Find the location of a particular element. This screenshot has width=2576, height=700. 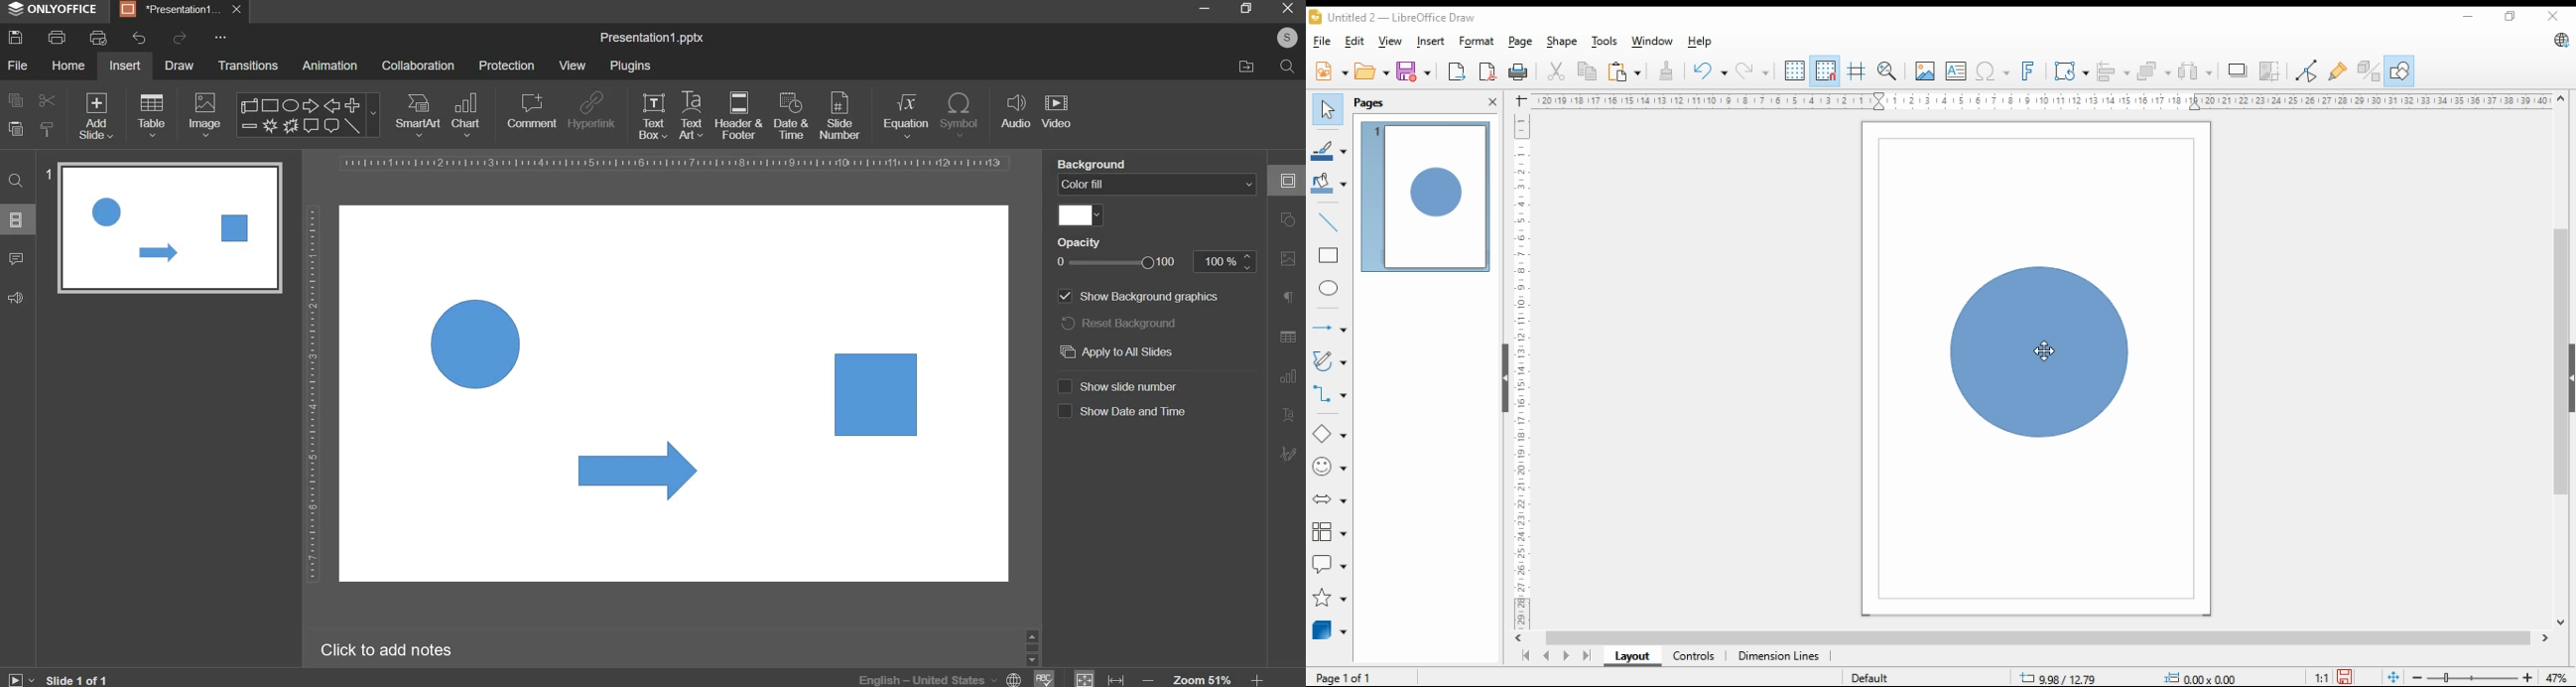

cut is located at coordinates (1557, 70).